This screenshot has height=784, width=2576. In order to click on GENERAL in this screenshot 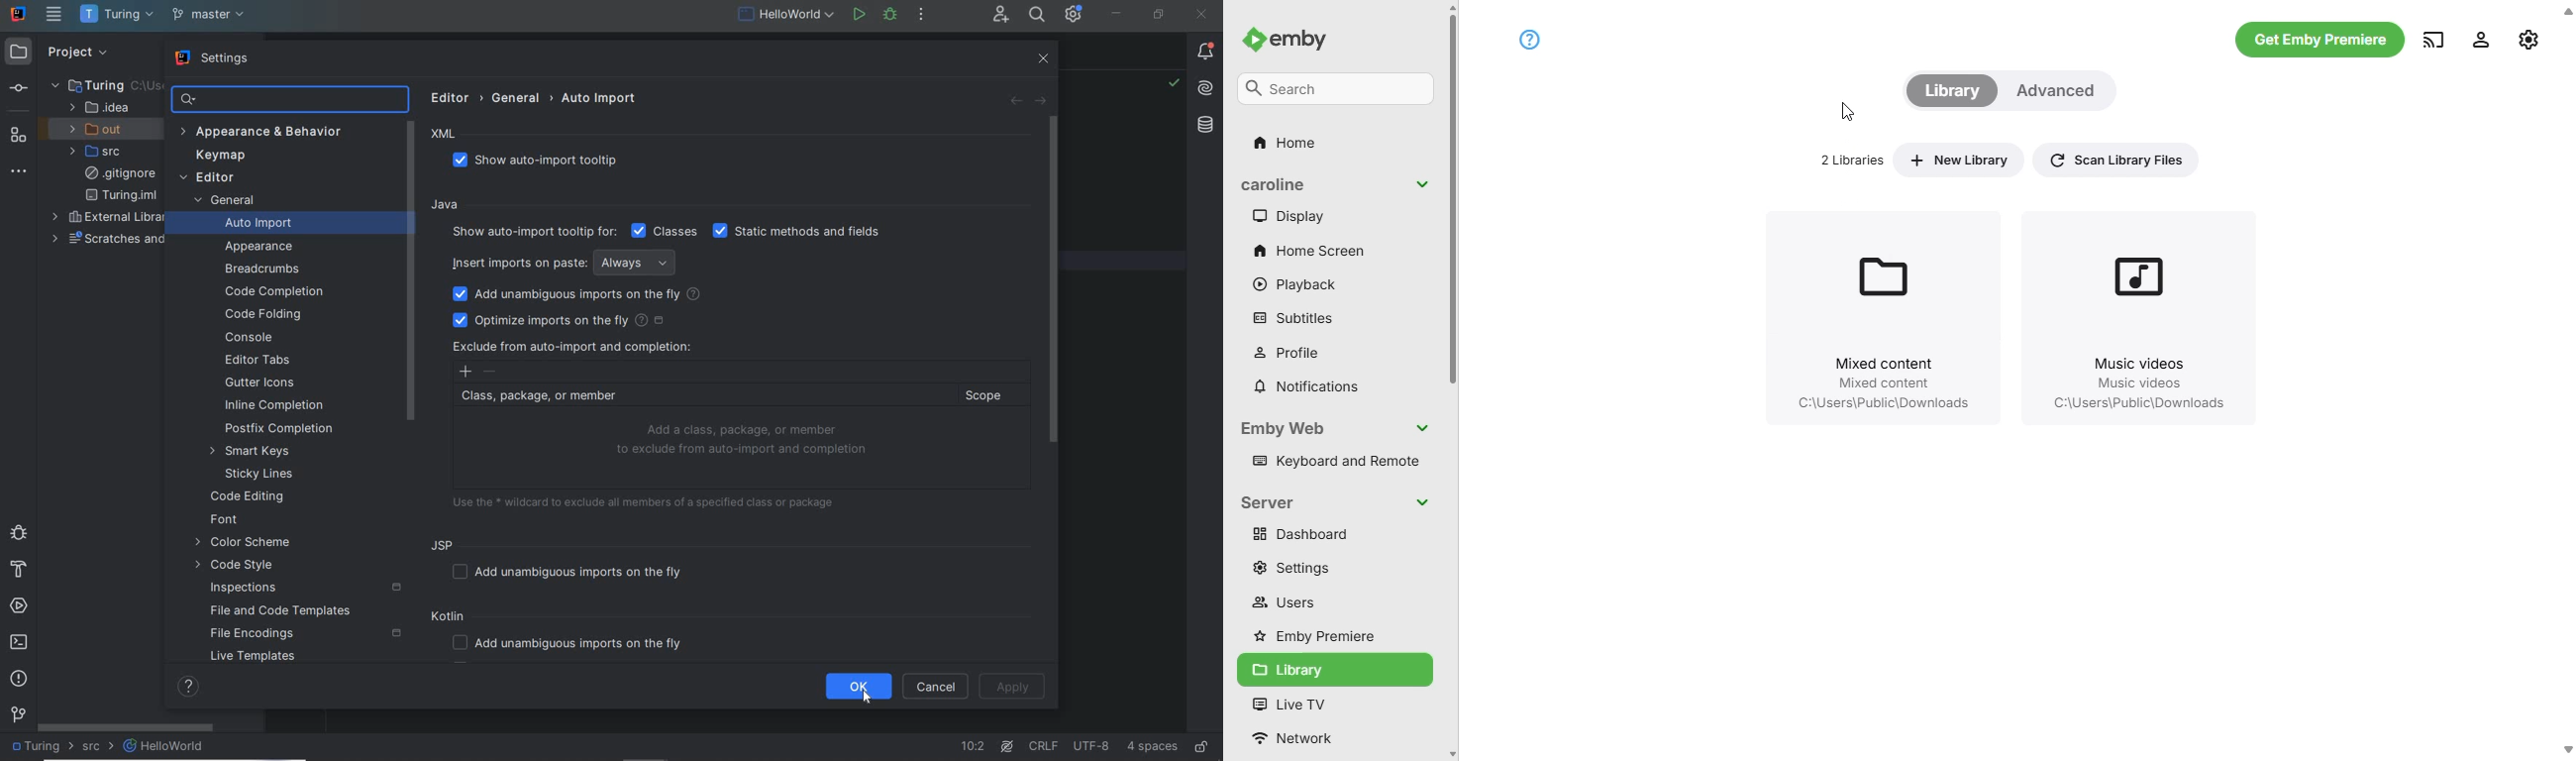, I will do `click(223, 202)`.